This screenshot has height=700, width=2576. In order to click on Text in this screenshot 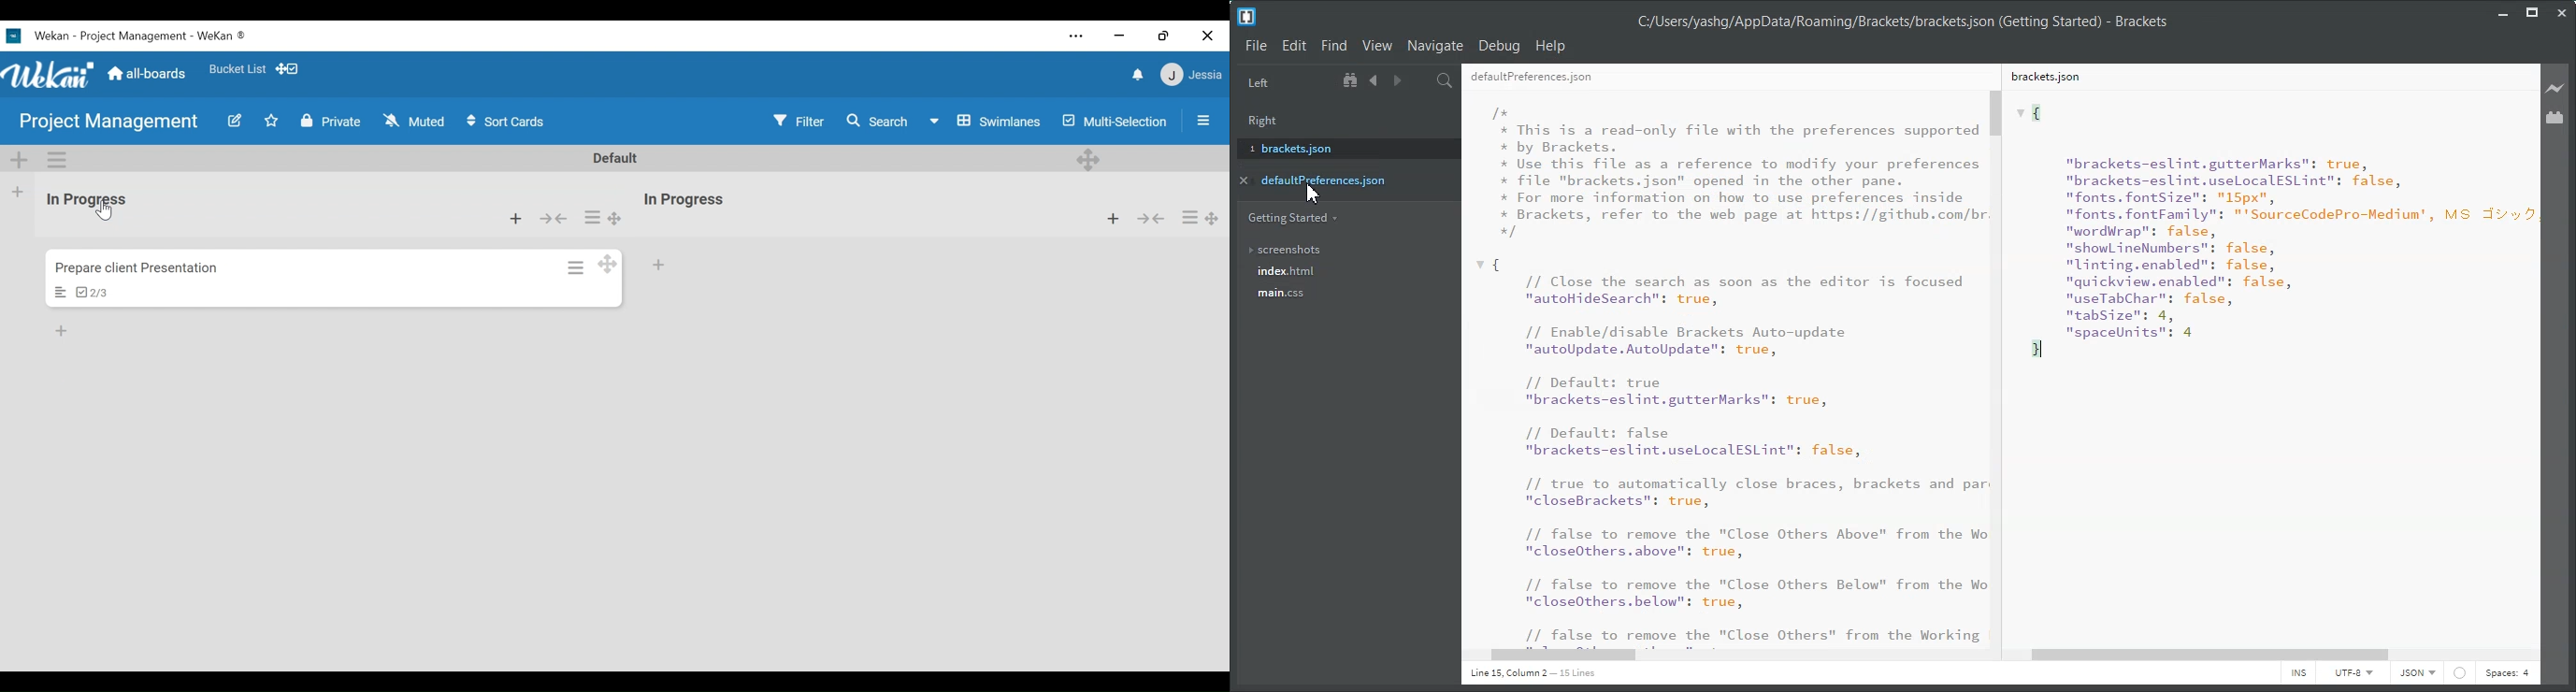, I will do `click(1533, 673)`.